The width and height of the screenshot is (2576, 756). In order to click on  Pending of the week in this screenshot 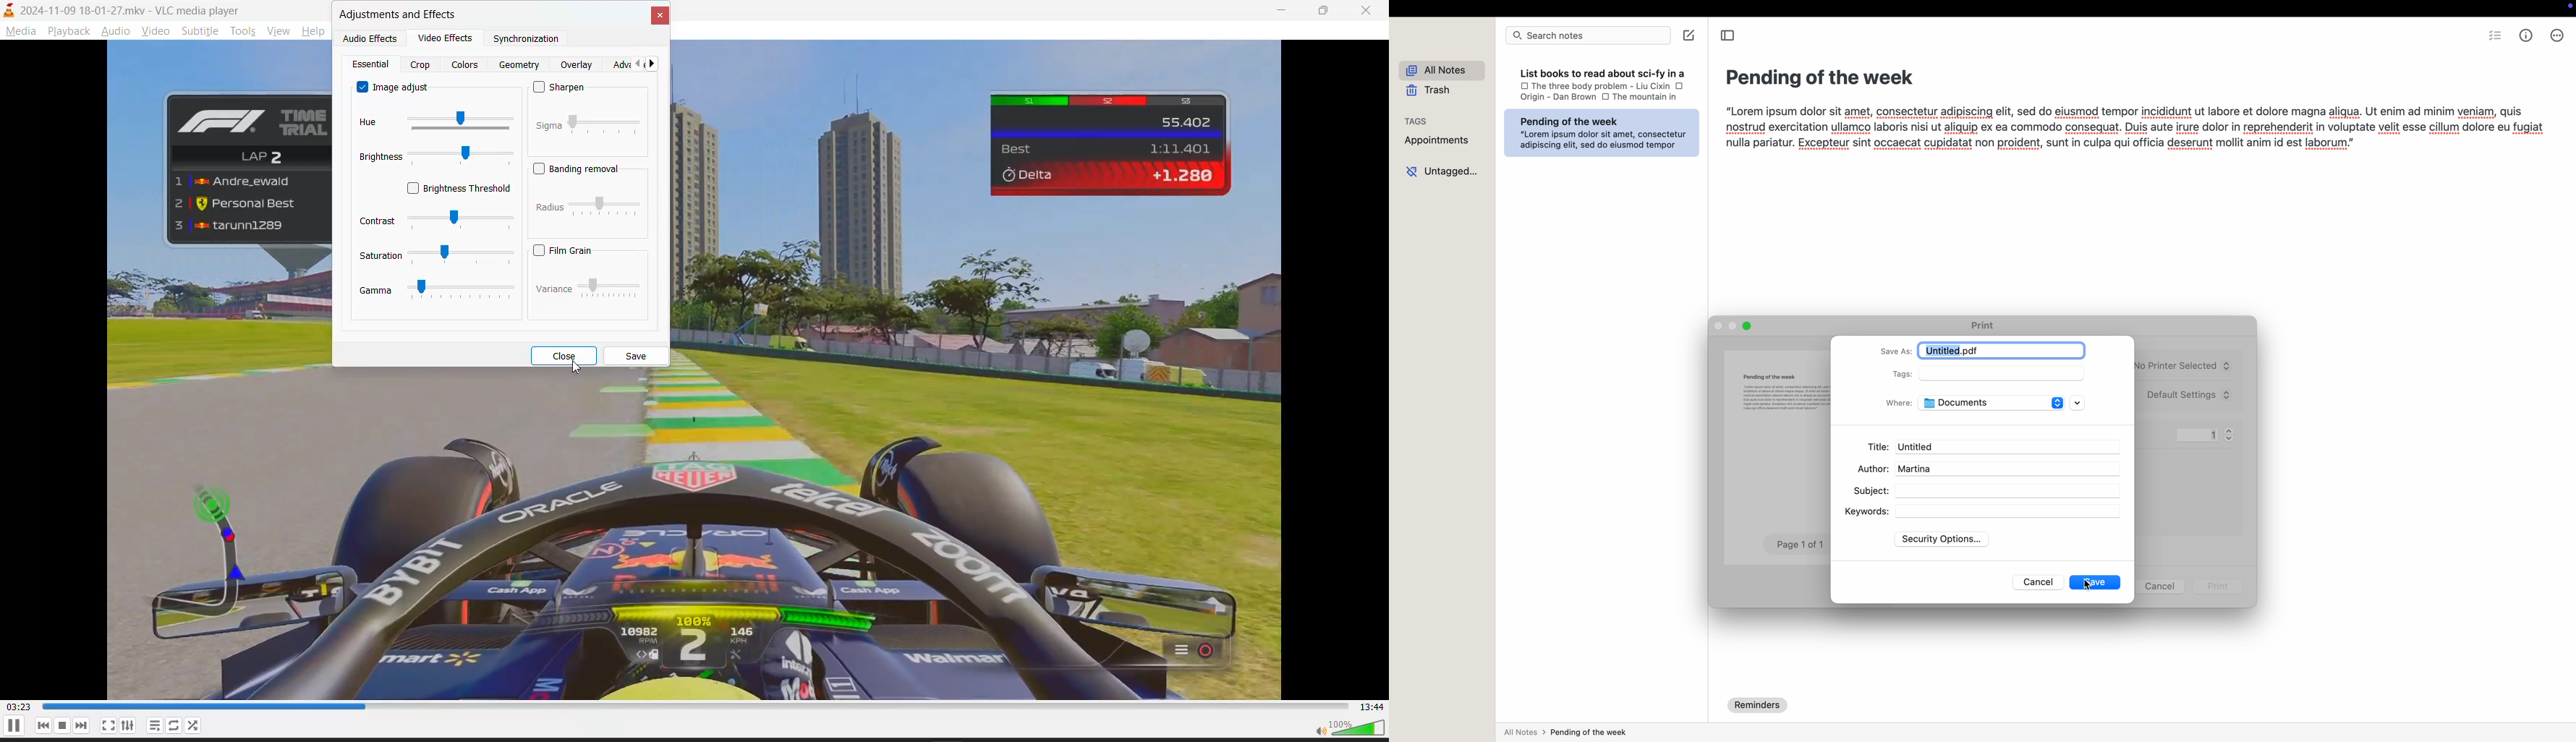, I will do `click(1818, 76)`.